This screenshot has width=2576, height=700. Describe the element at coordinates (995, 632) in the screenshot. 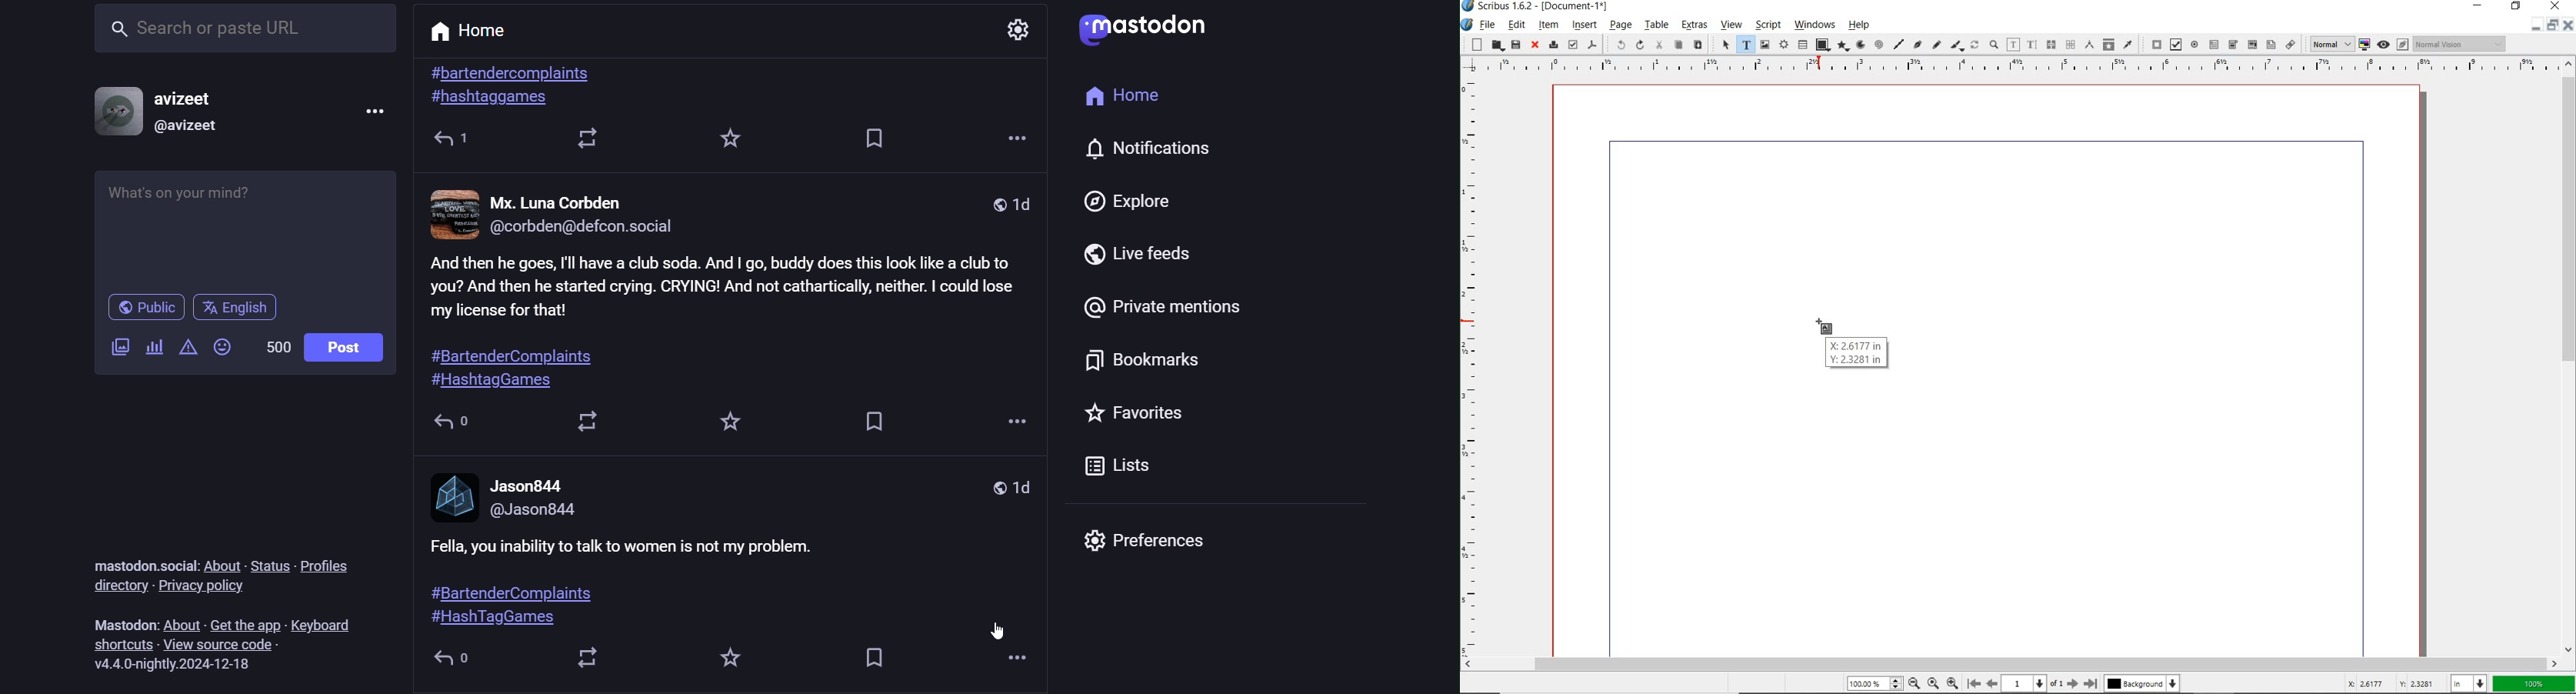

I see `cursor` at that location.